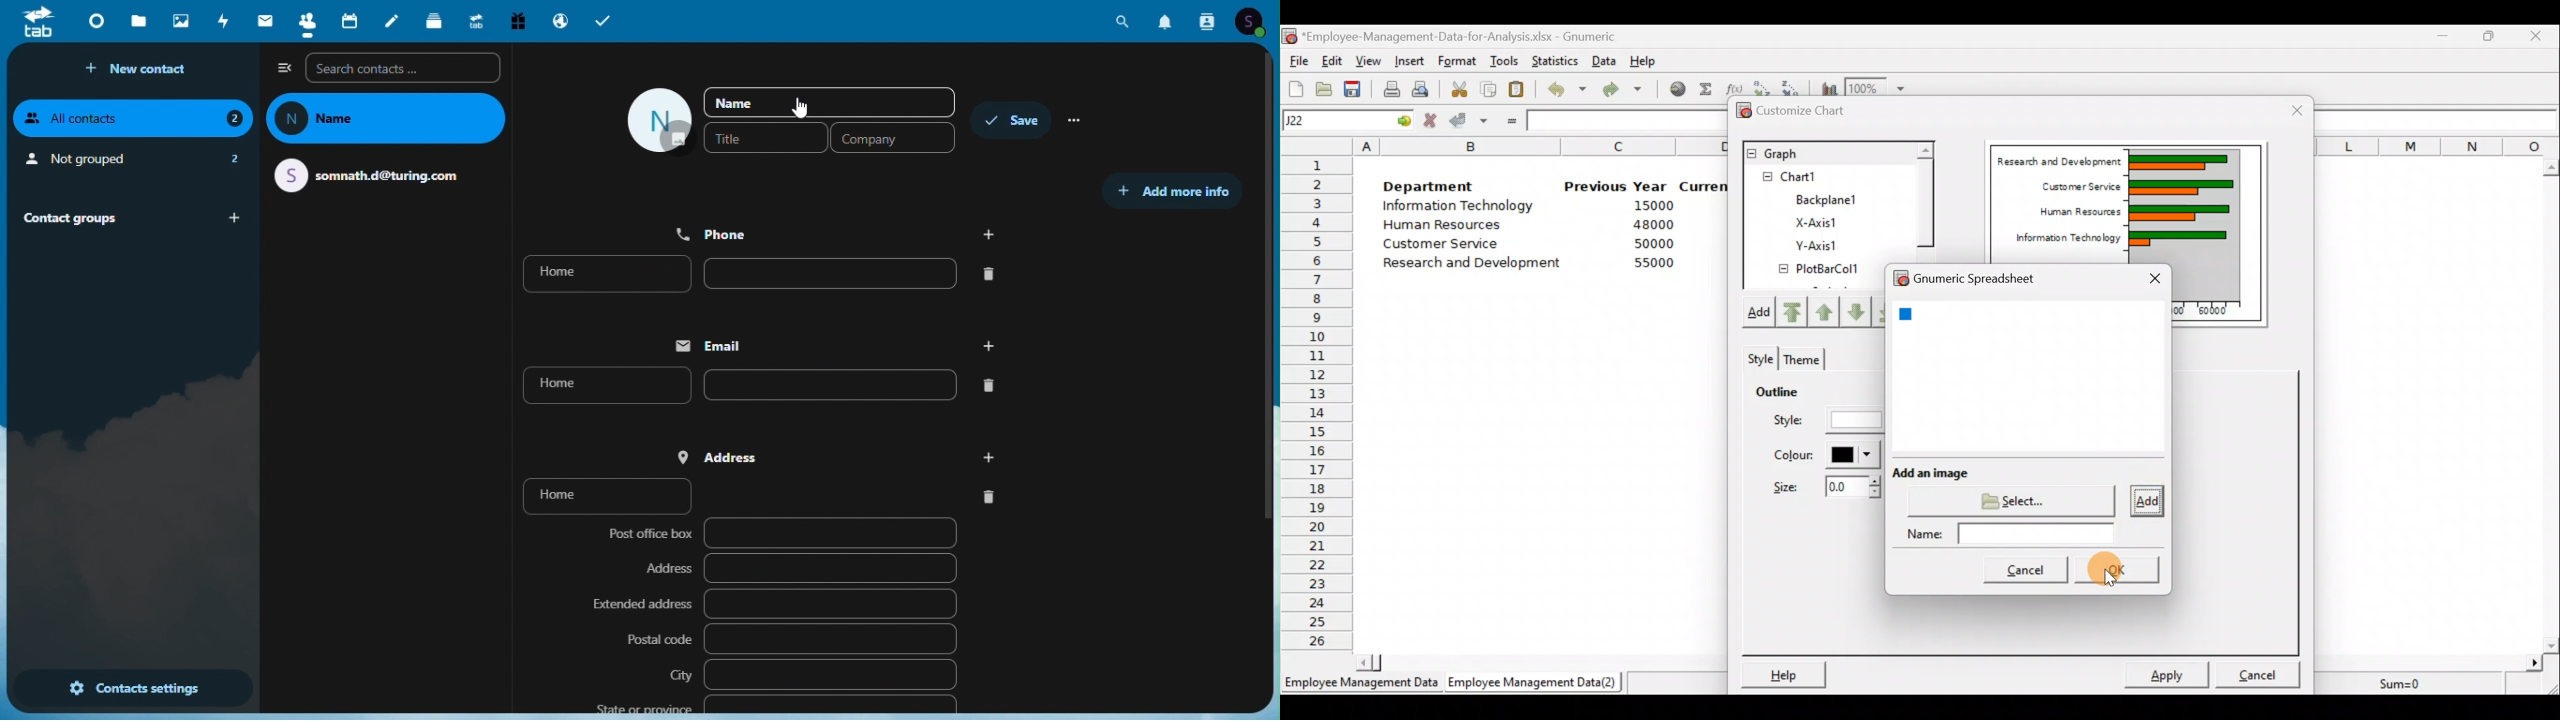 This screenshot has height=728, width=2576. What do you see at coordinates (1800, 111) in the screenshot?
I see `Customize chart` at bounding box center [1800, 111].